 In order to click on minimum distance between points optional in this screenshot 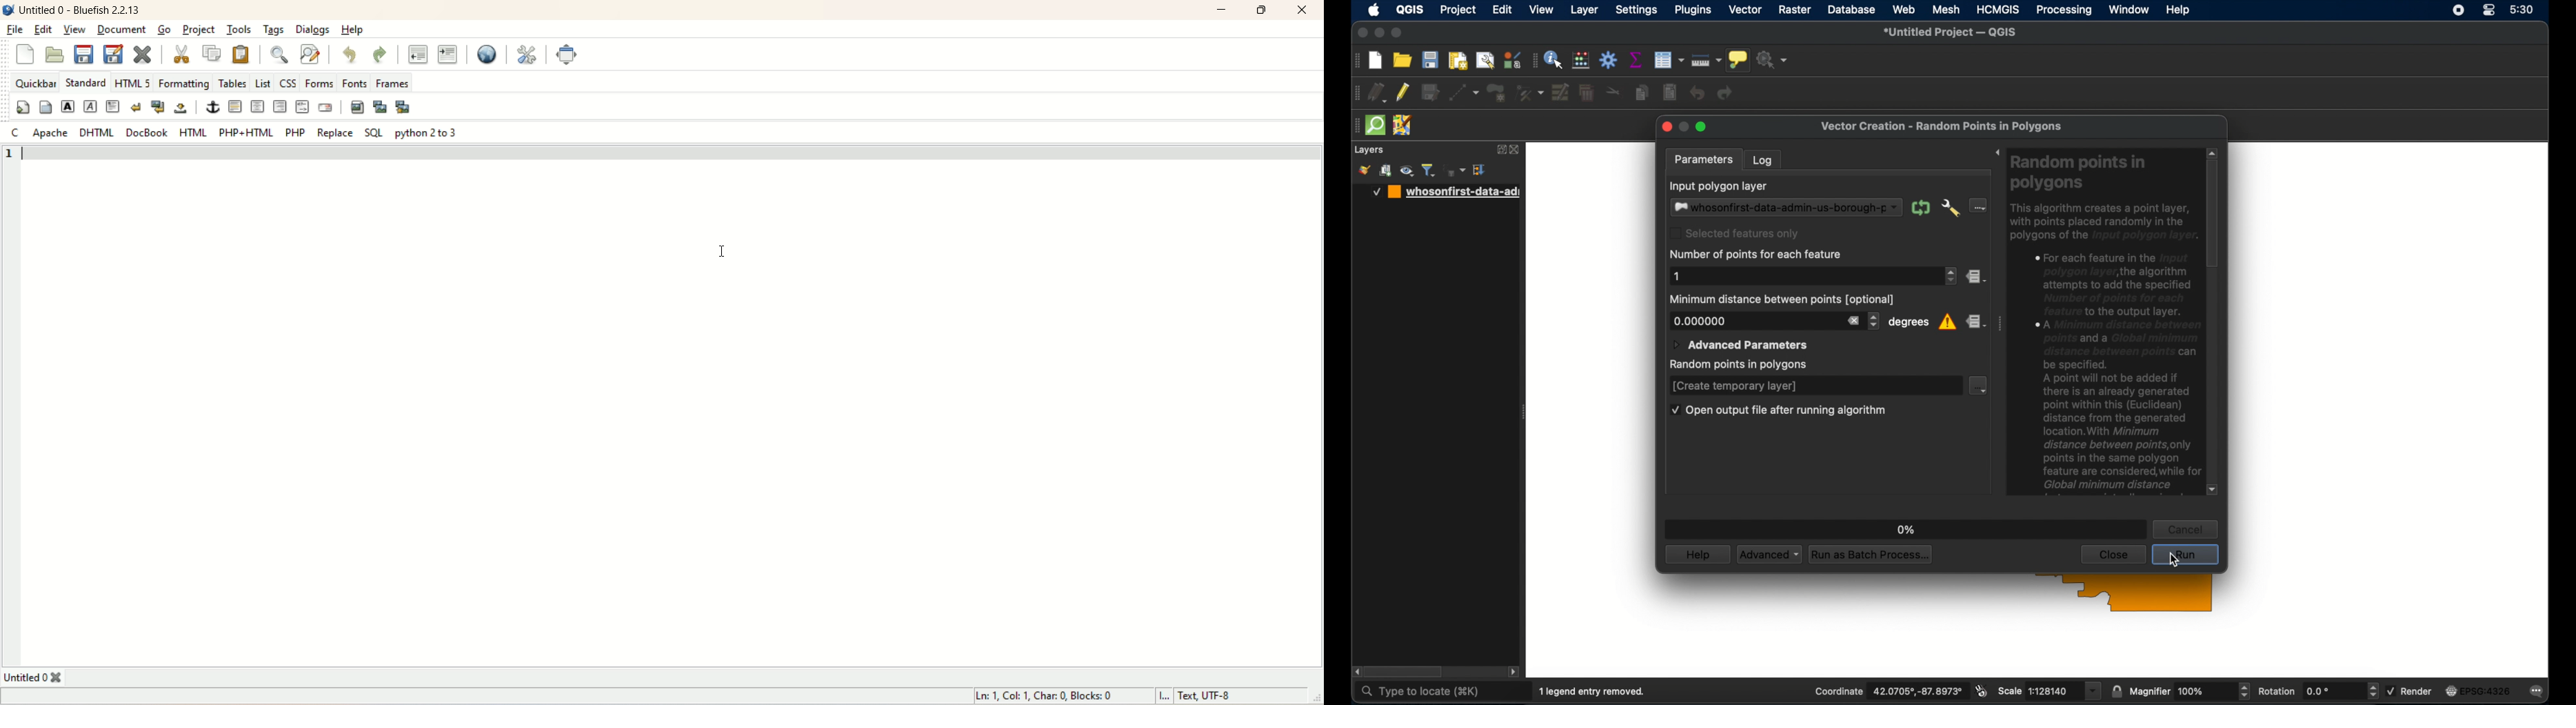, I will do `click(1784, 299)`.